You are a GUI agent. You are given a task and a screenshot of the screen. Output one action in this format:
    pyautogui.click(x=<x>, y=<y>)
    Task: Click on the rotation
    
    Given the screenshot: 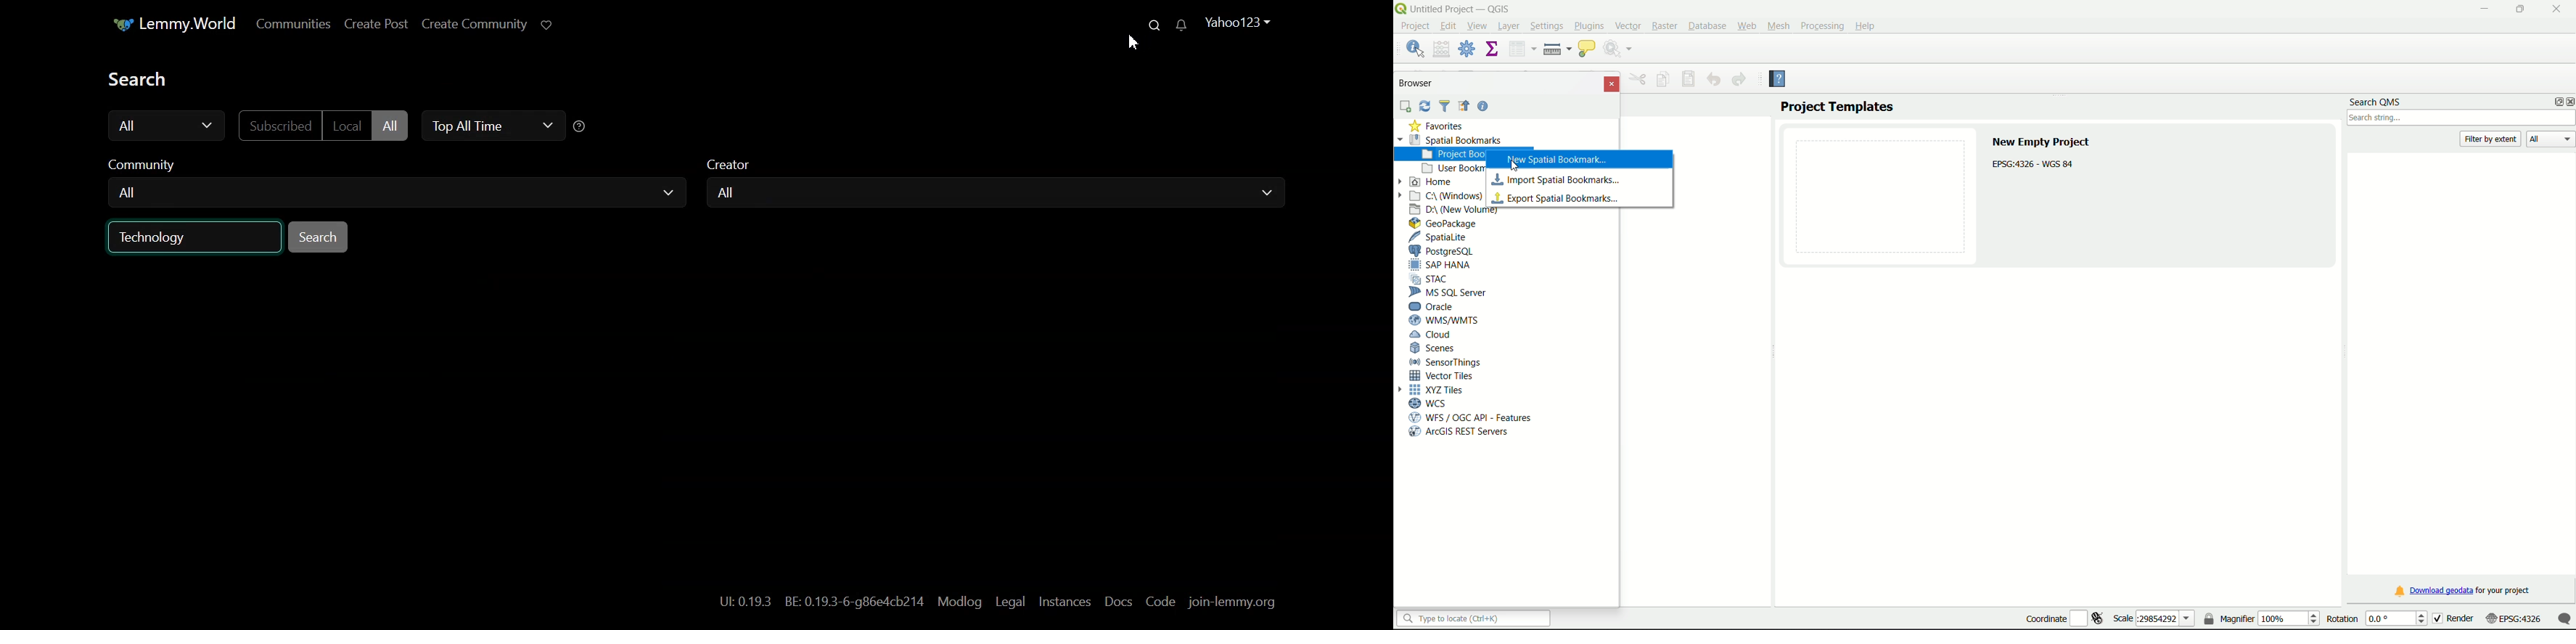 What is the action you would take?
    pyautogui.click(x=2379, y=618)
    